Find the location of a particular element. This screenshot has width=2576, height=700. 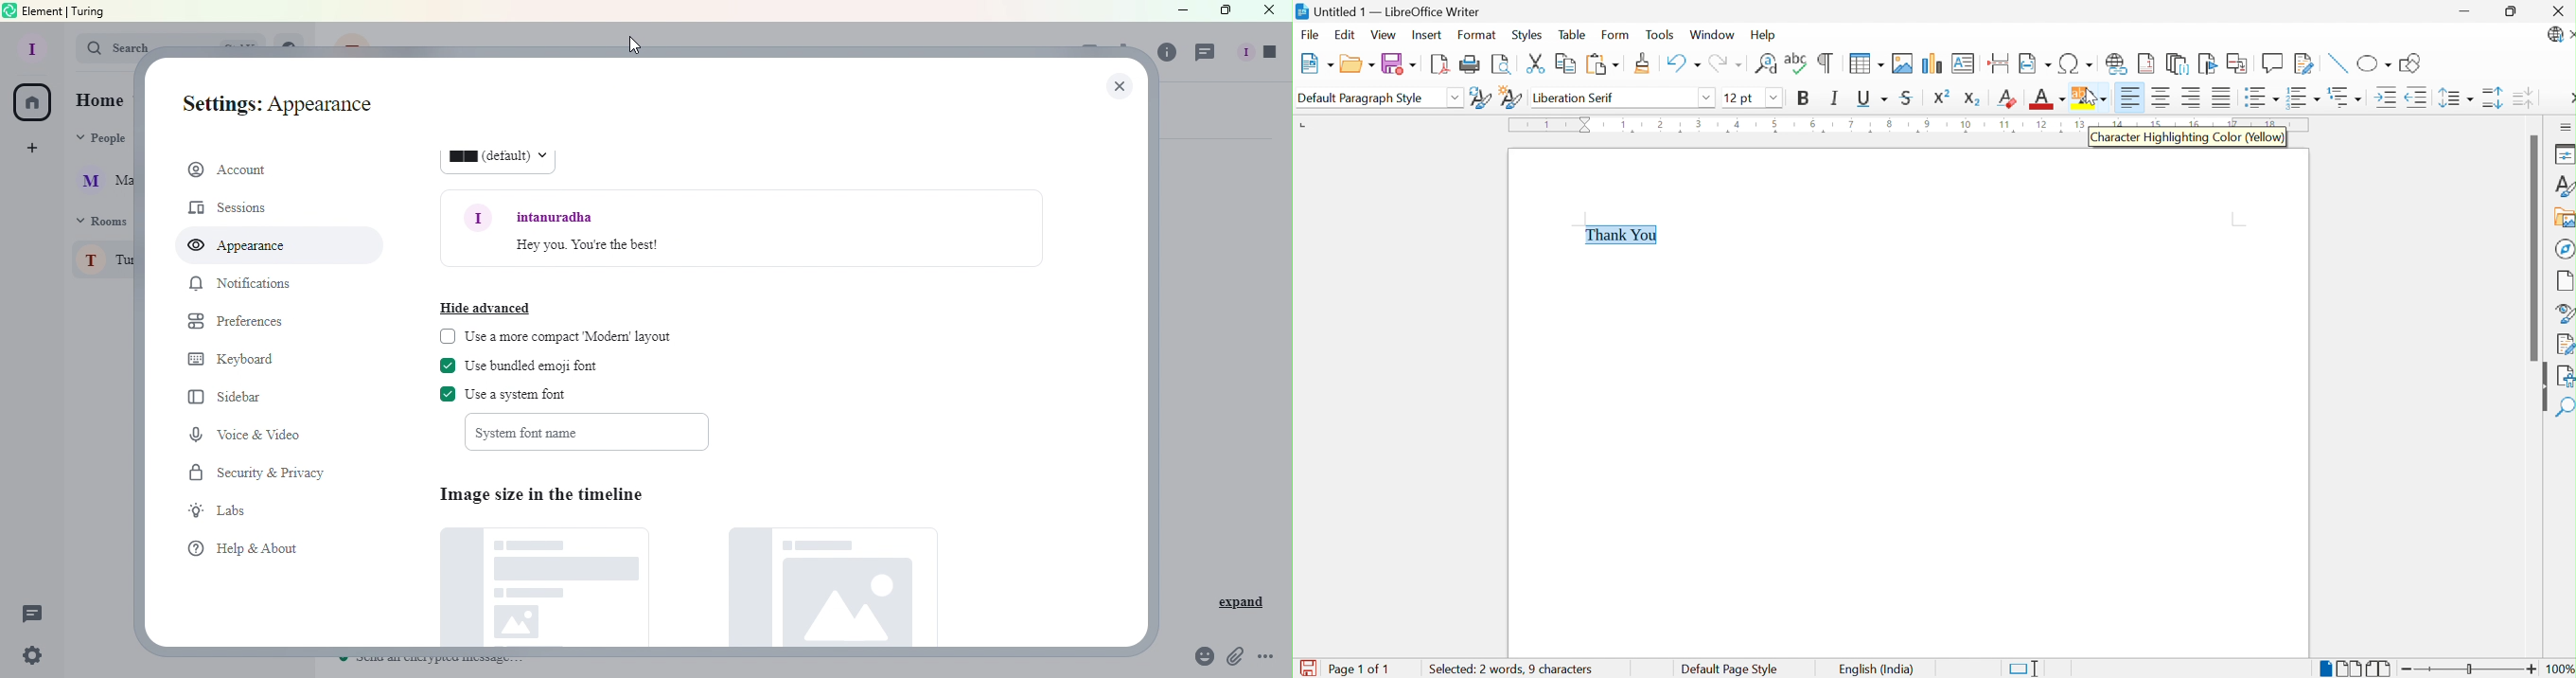

Hide is located at coordinates (2542, 387).